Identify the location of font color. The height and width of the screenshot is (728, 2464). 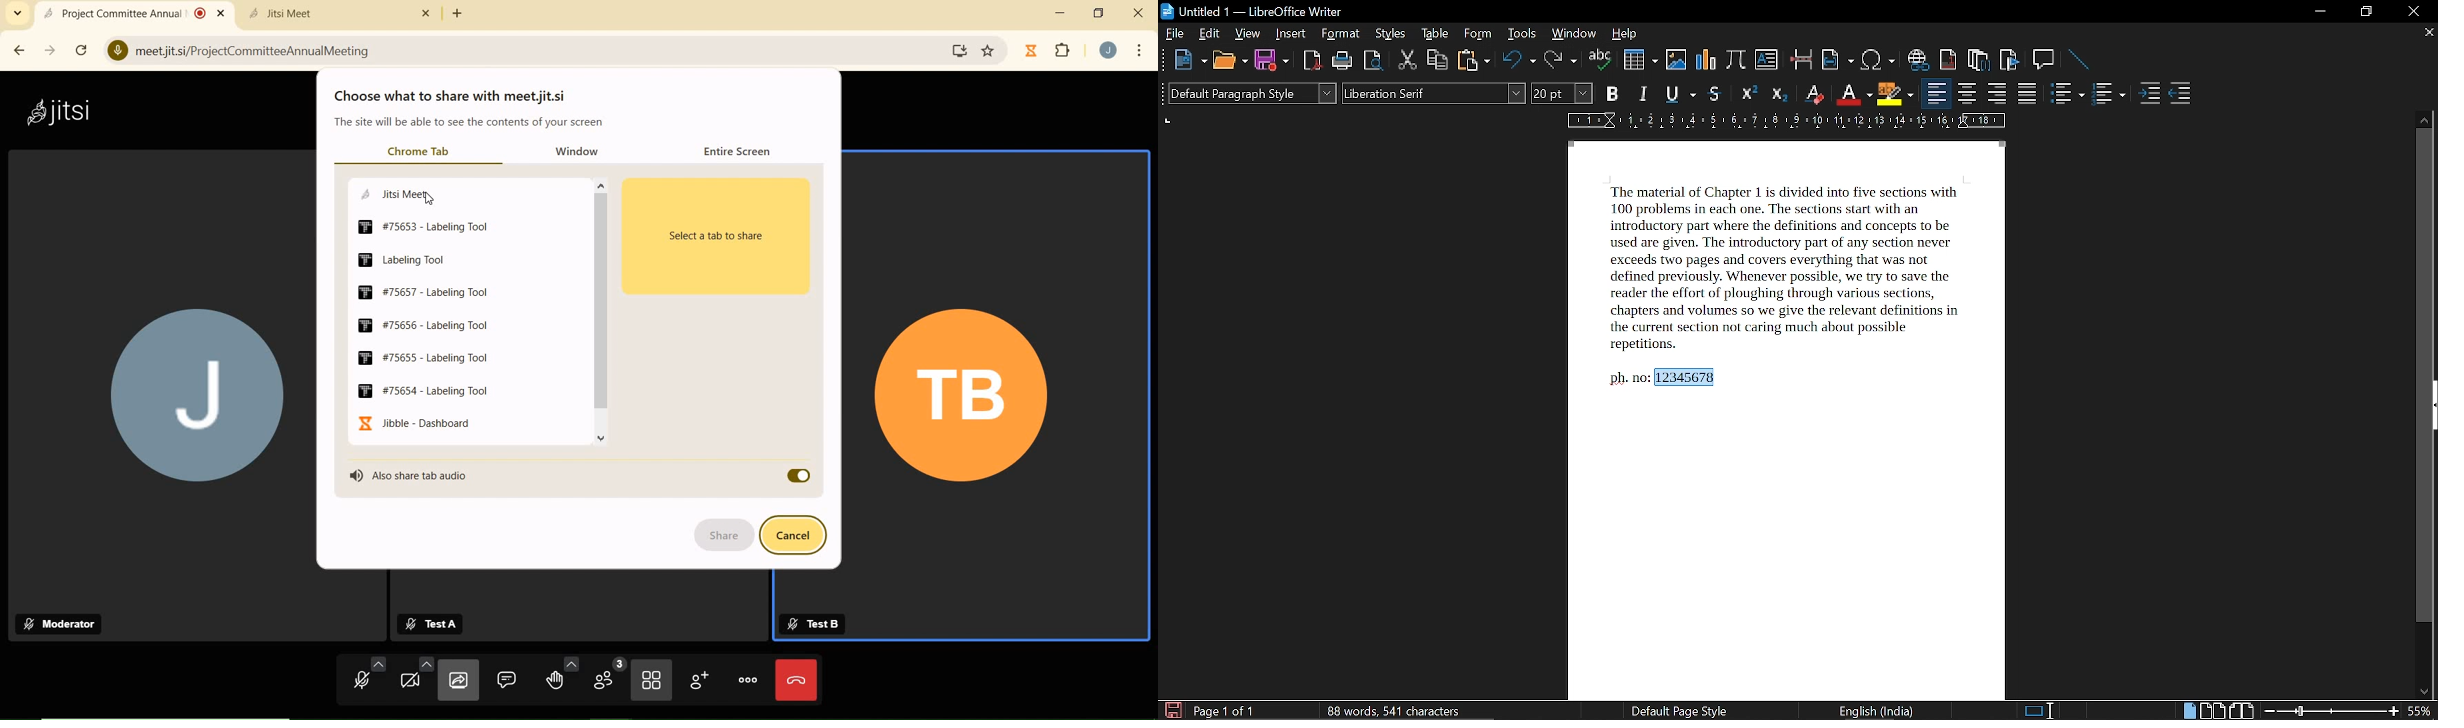
(1852, 95).